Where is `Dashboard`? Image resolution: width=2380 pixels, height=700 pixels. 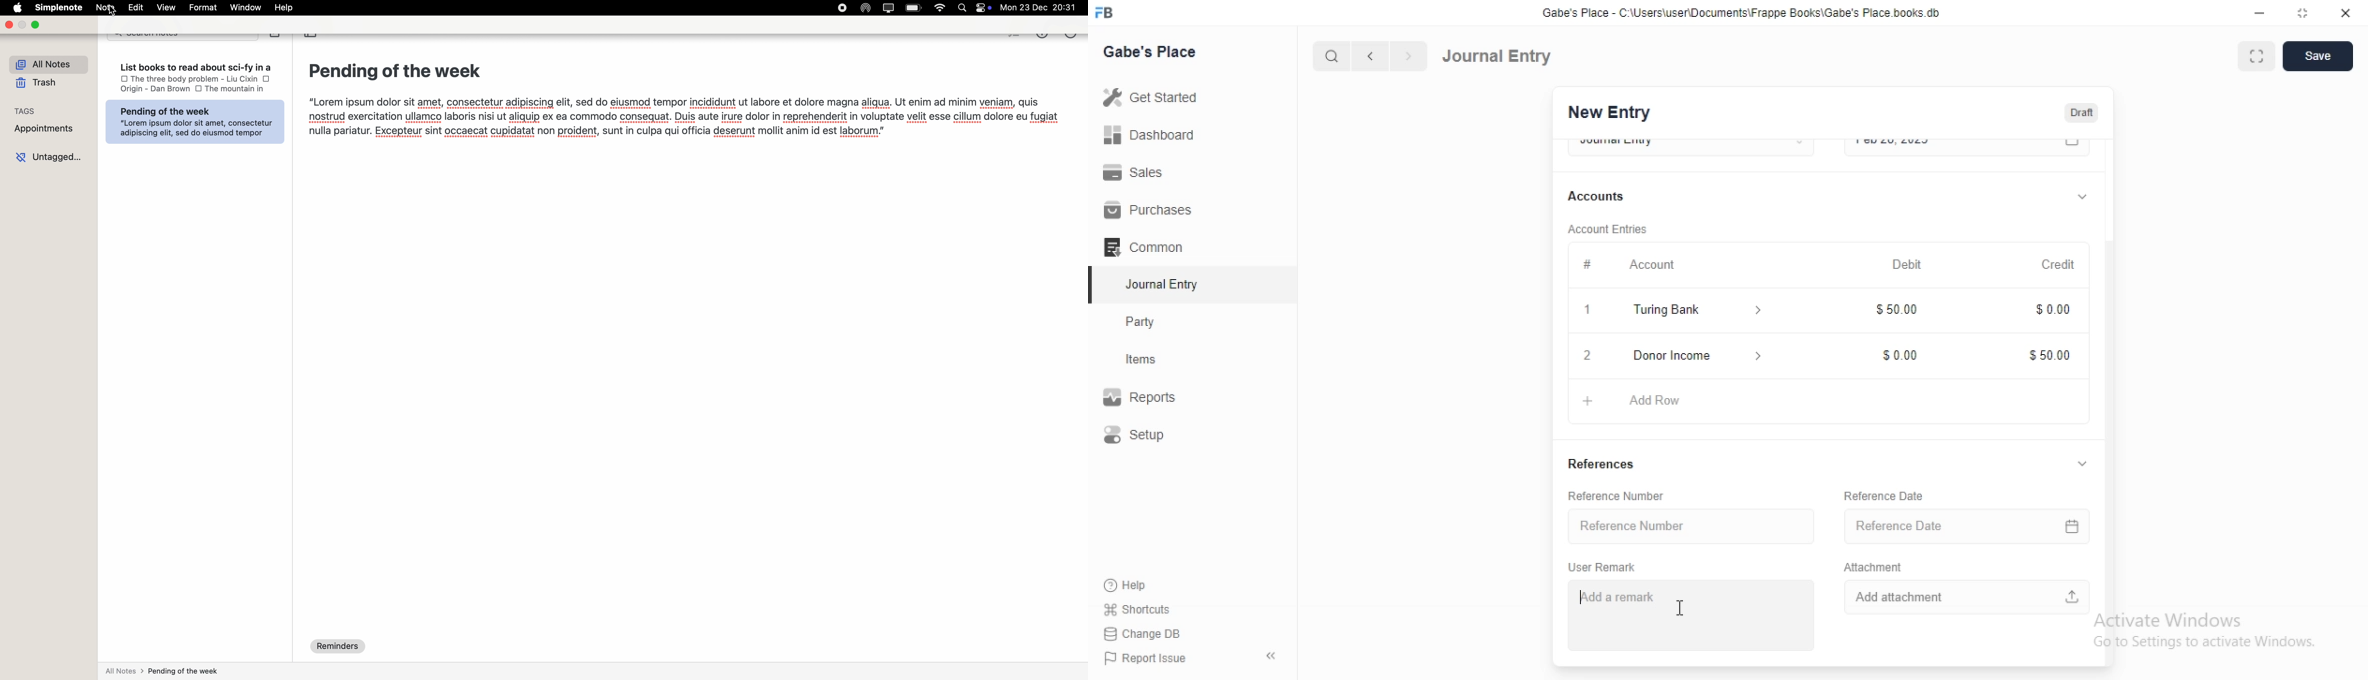 Dashboard is located at coordinates (1154, 134).